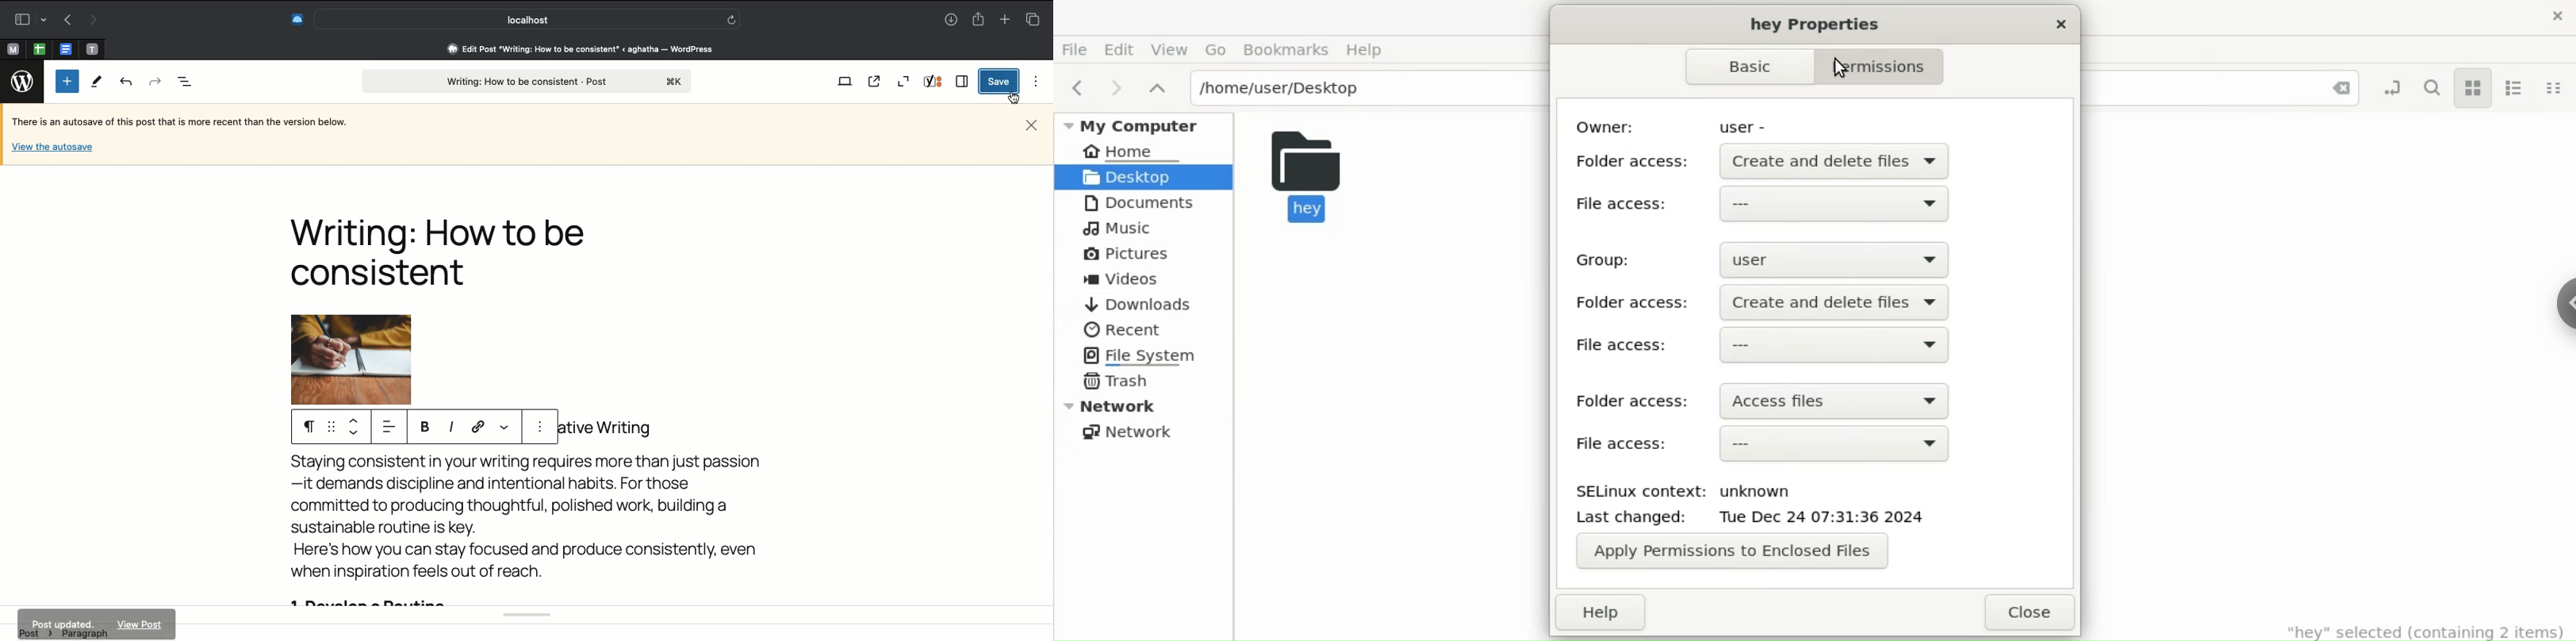  Describe the element at coordinates (1894, 67) in the screenshot. I see `Permissions` at that location.